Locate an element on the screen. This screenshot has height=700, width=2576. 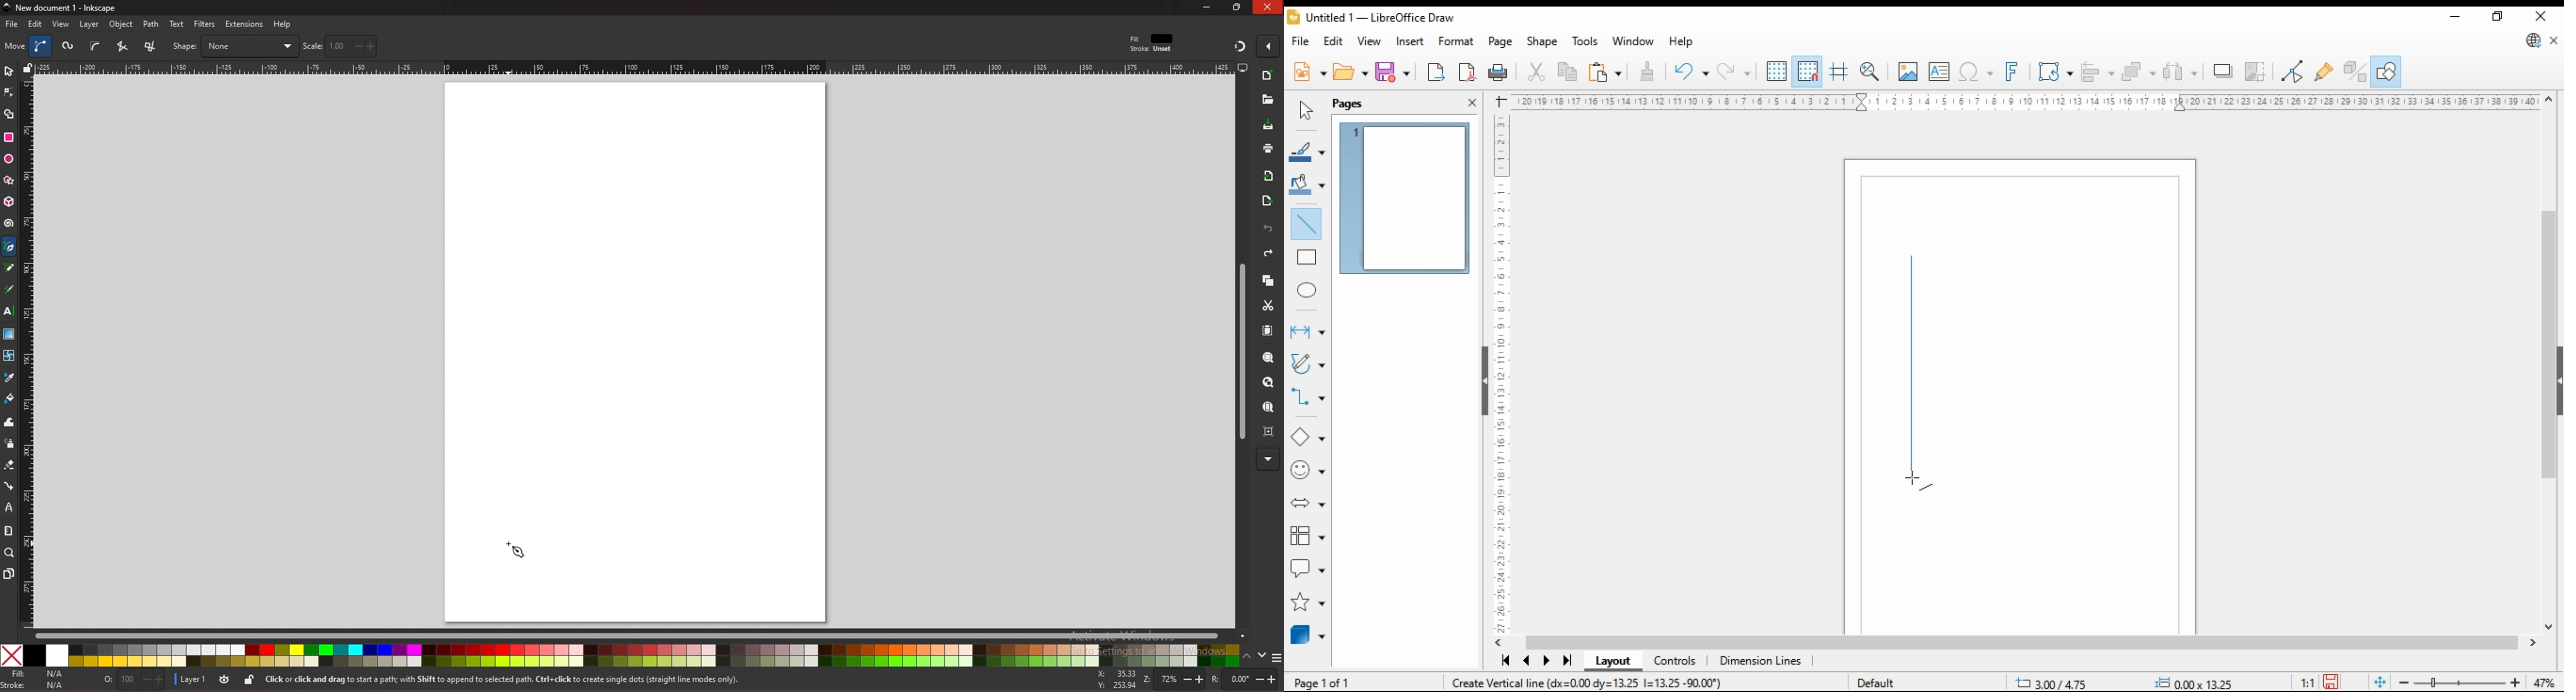
bezier curve is located at coordinates (42, 46).